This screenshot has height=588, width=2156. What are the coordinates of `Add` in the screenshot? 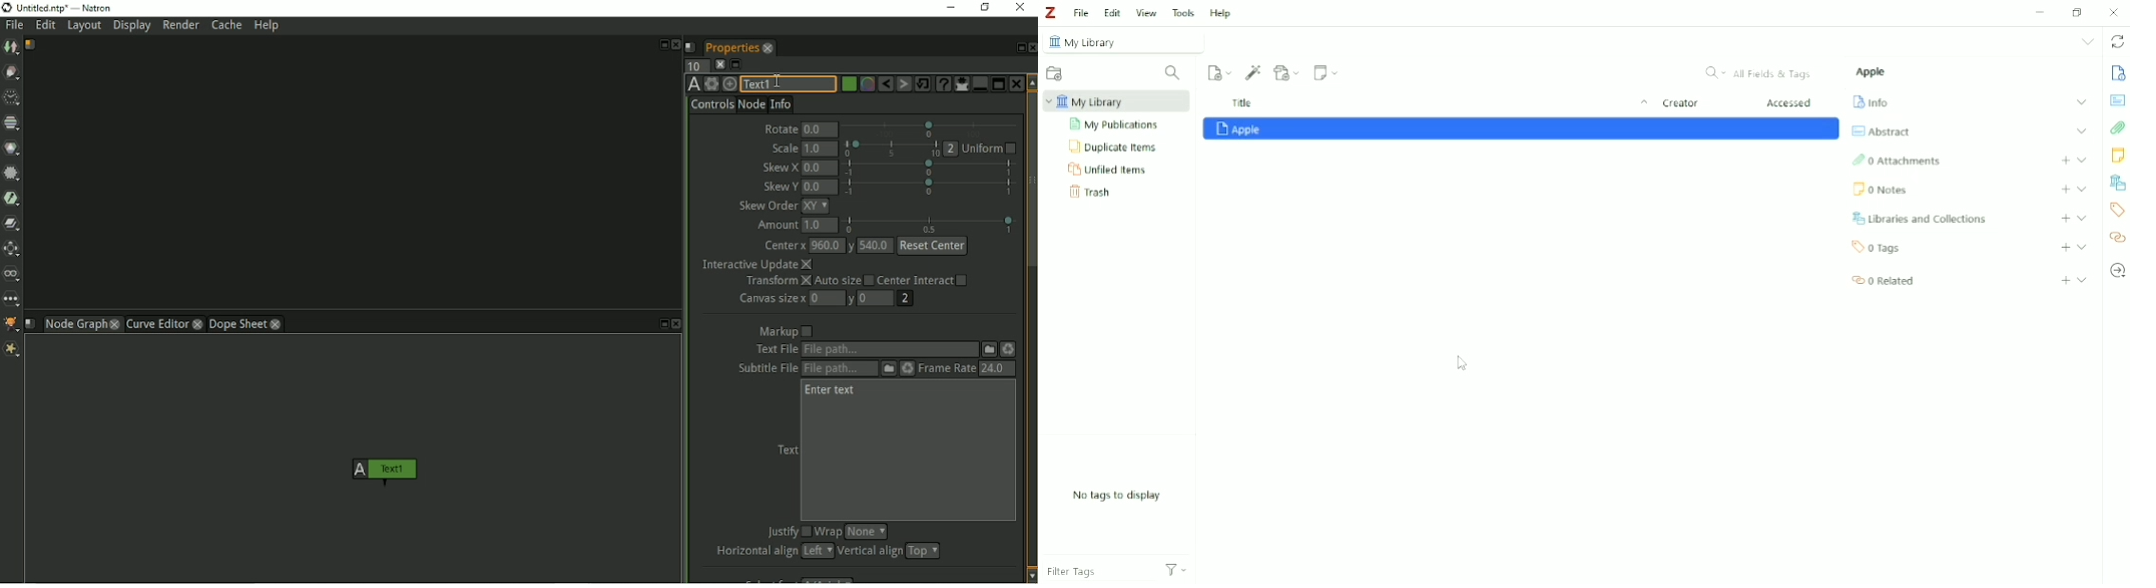 It's located at (2065, 248).